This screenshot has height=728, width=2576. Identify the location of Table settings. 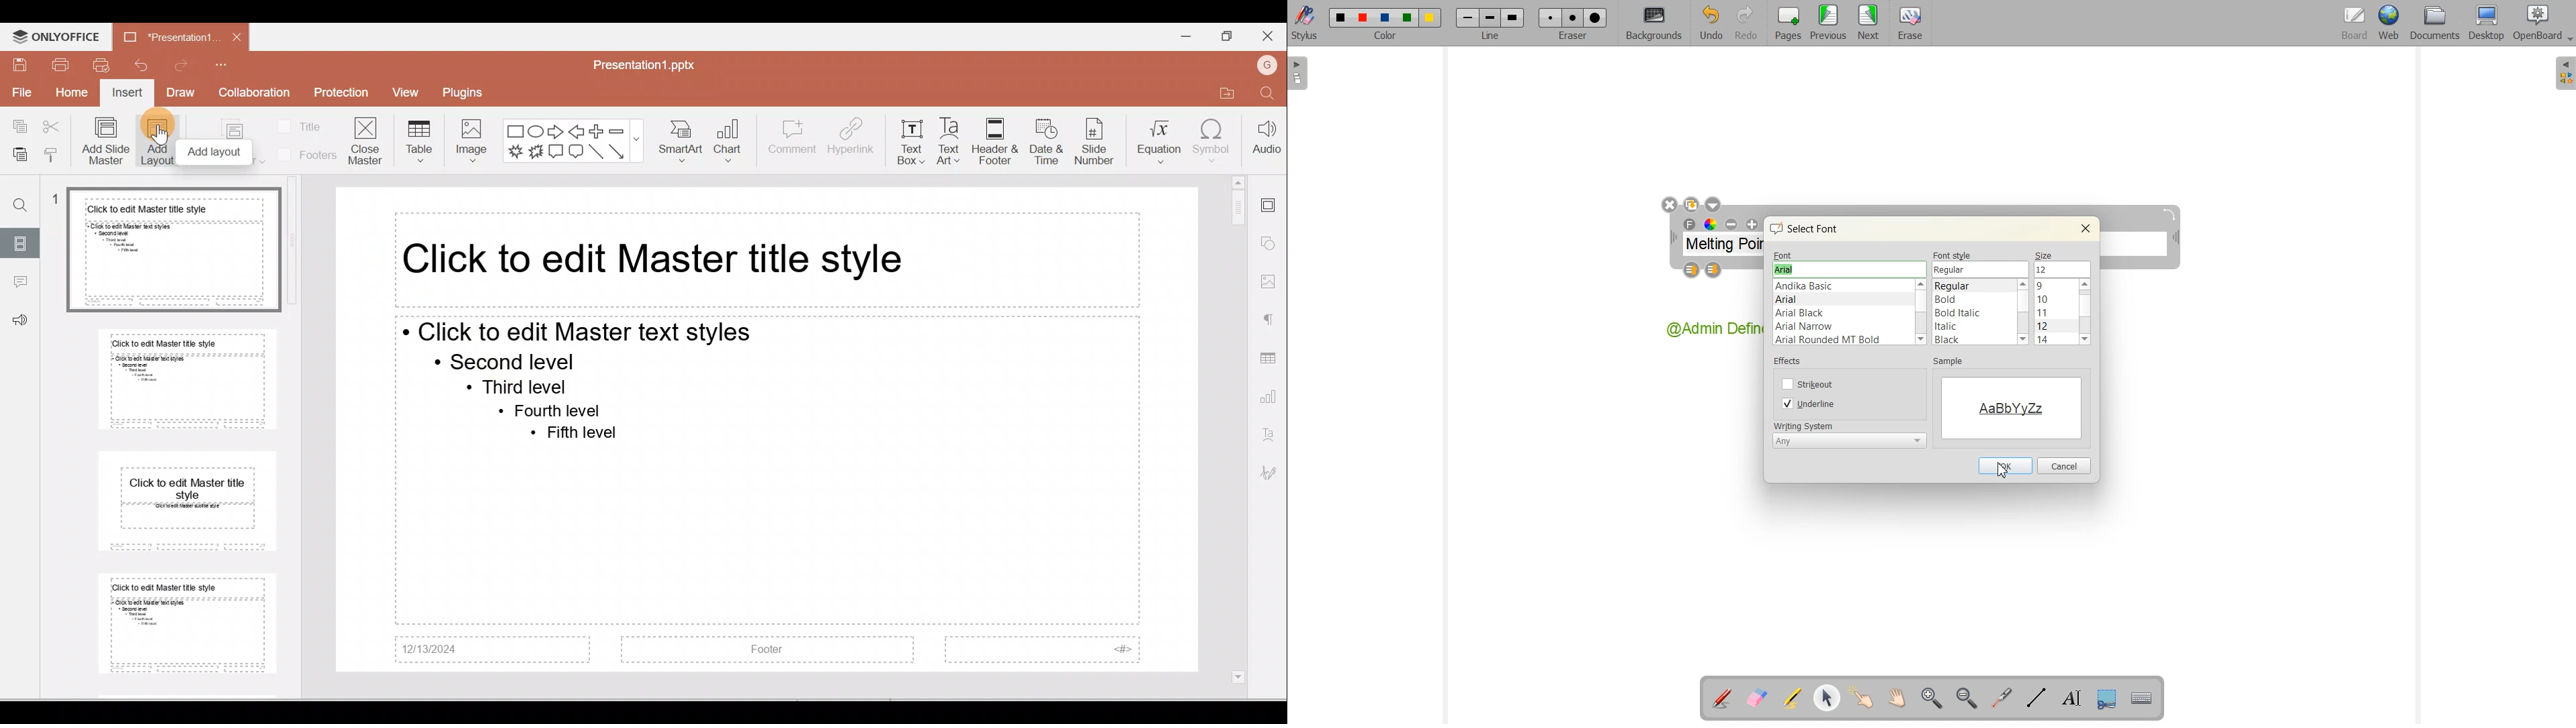
(1269, 357).